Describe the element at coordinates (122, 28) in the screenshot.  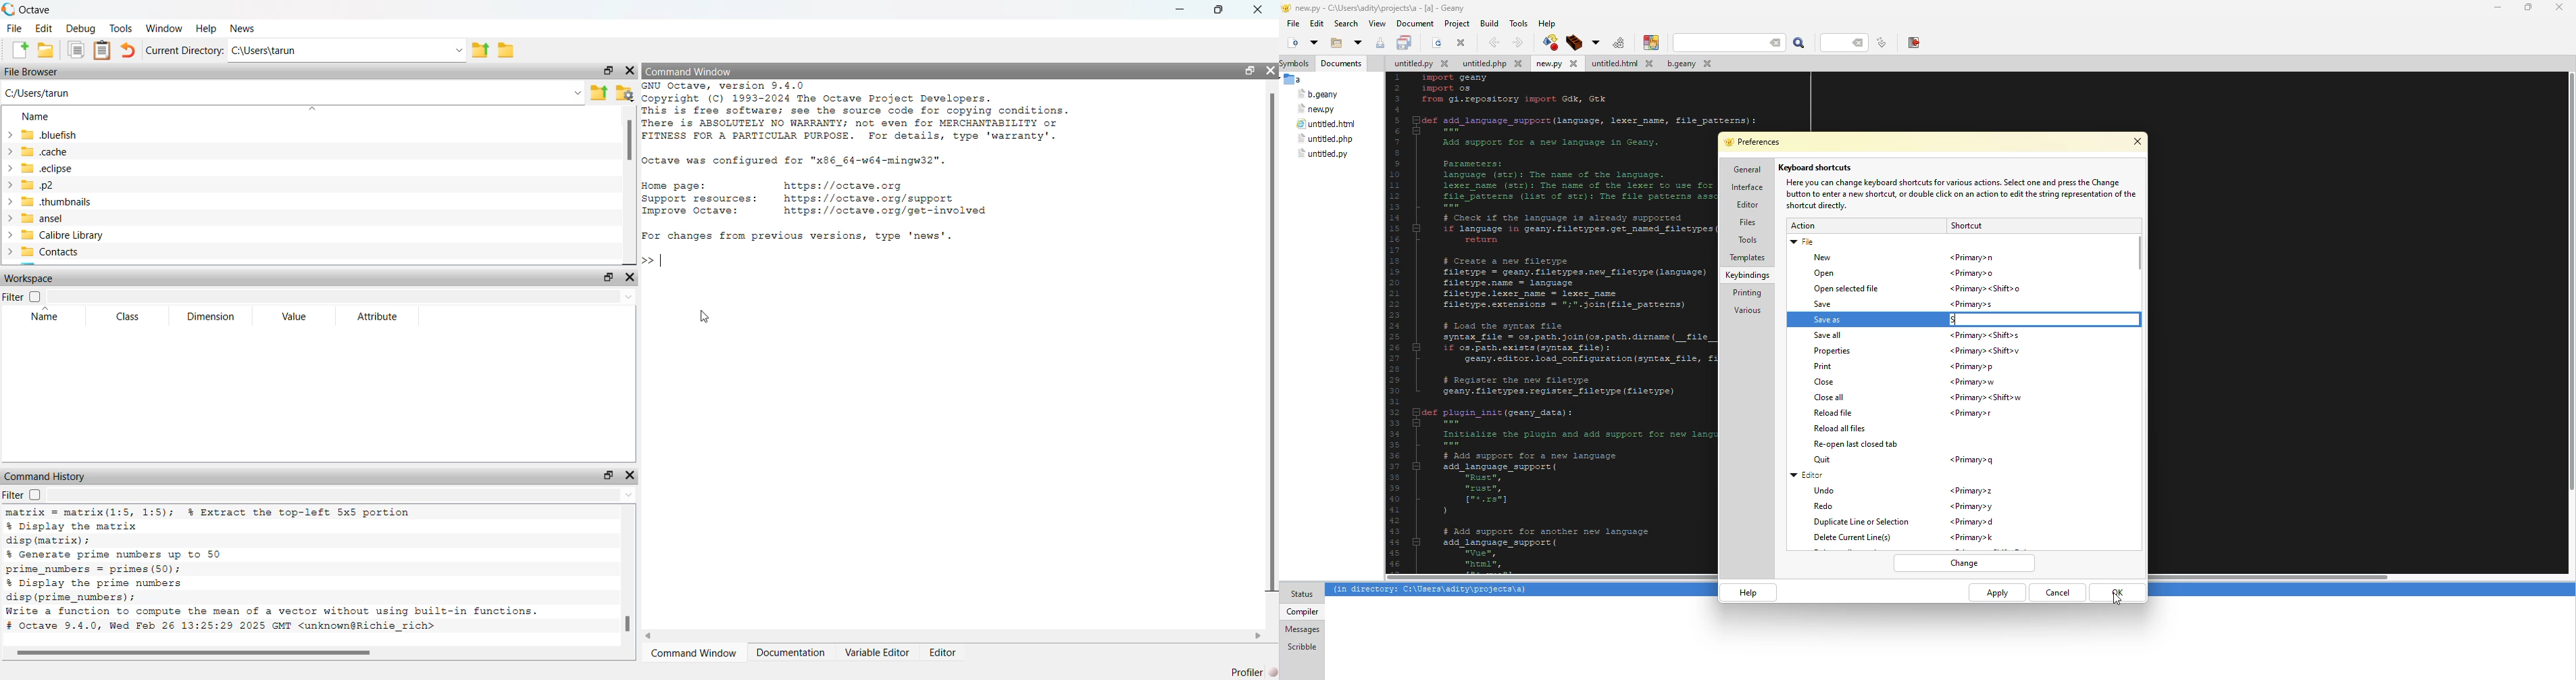
I see `tools` at that location.